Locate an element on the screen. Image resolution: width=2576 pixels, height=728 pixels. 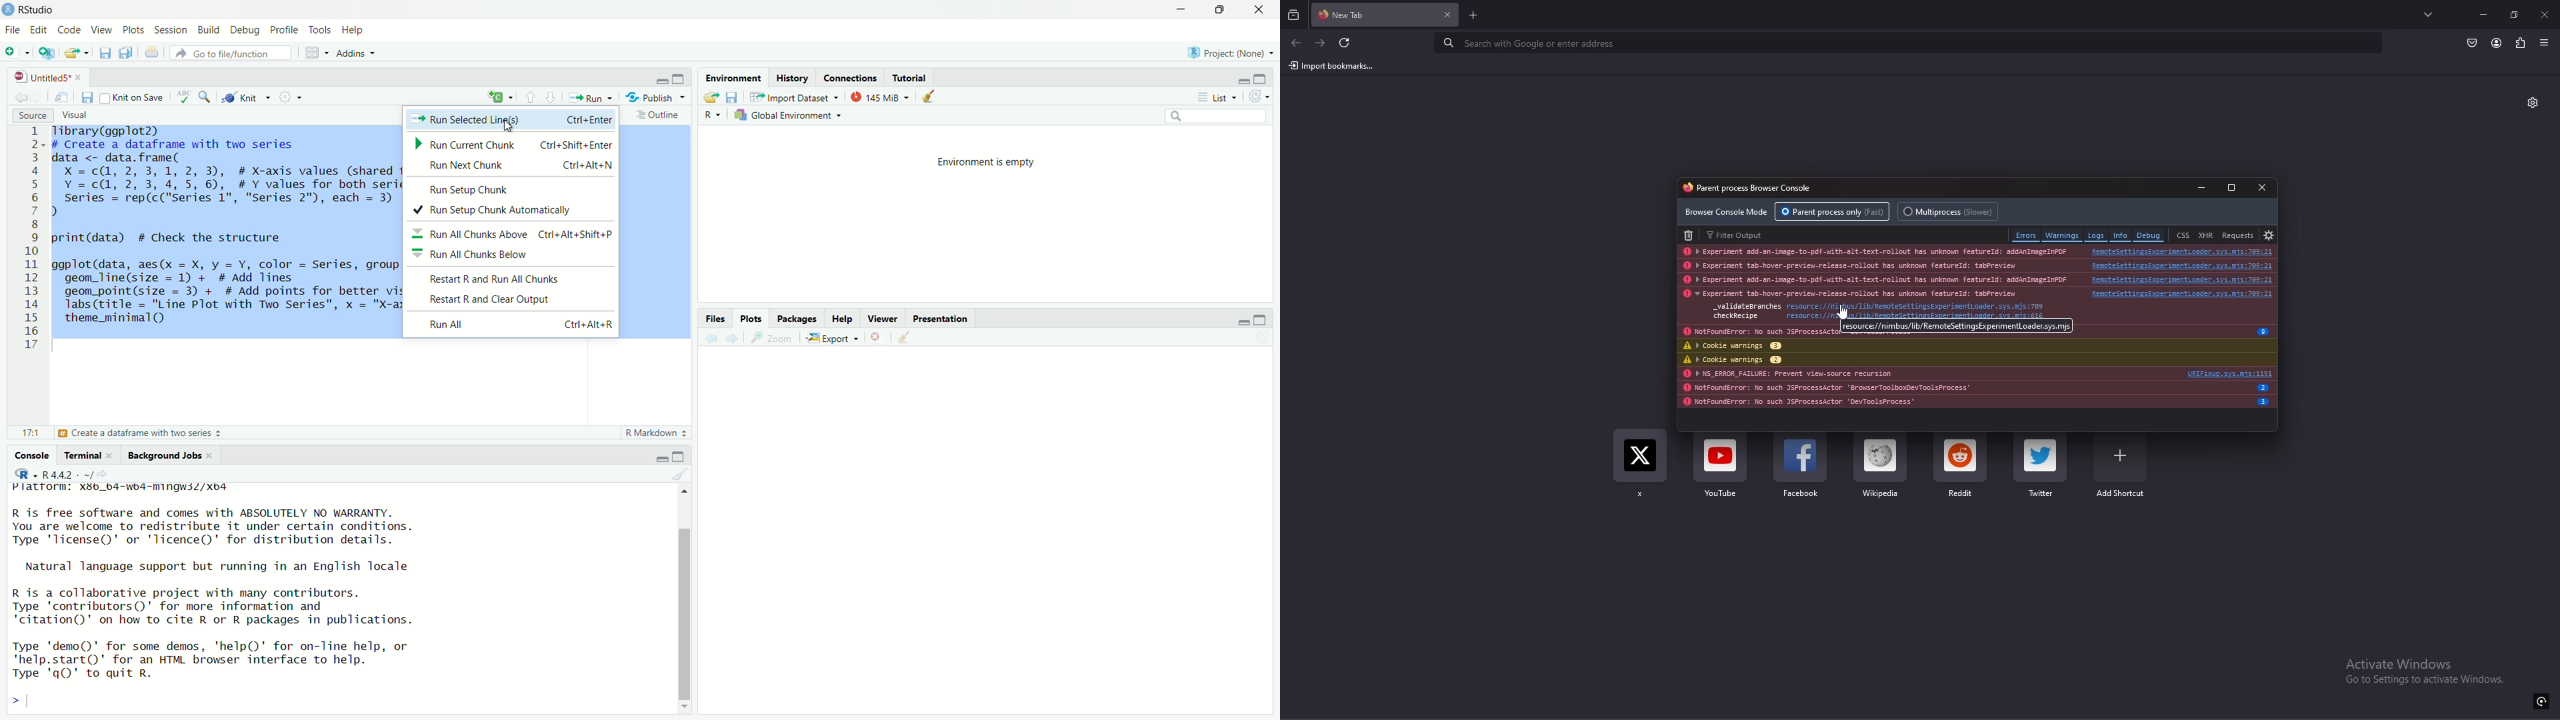
reddiut is located at coordinates (1961, 470).